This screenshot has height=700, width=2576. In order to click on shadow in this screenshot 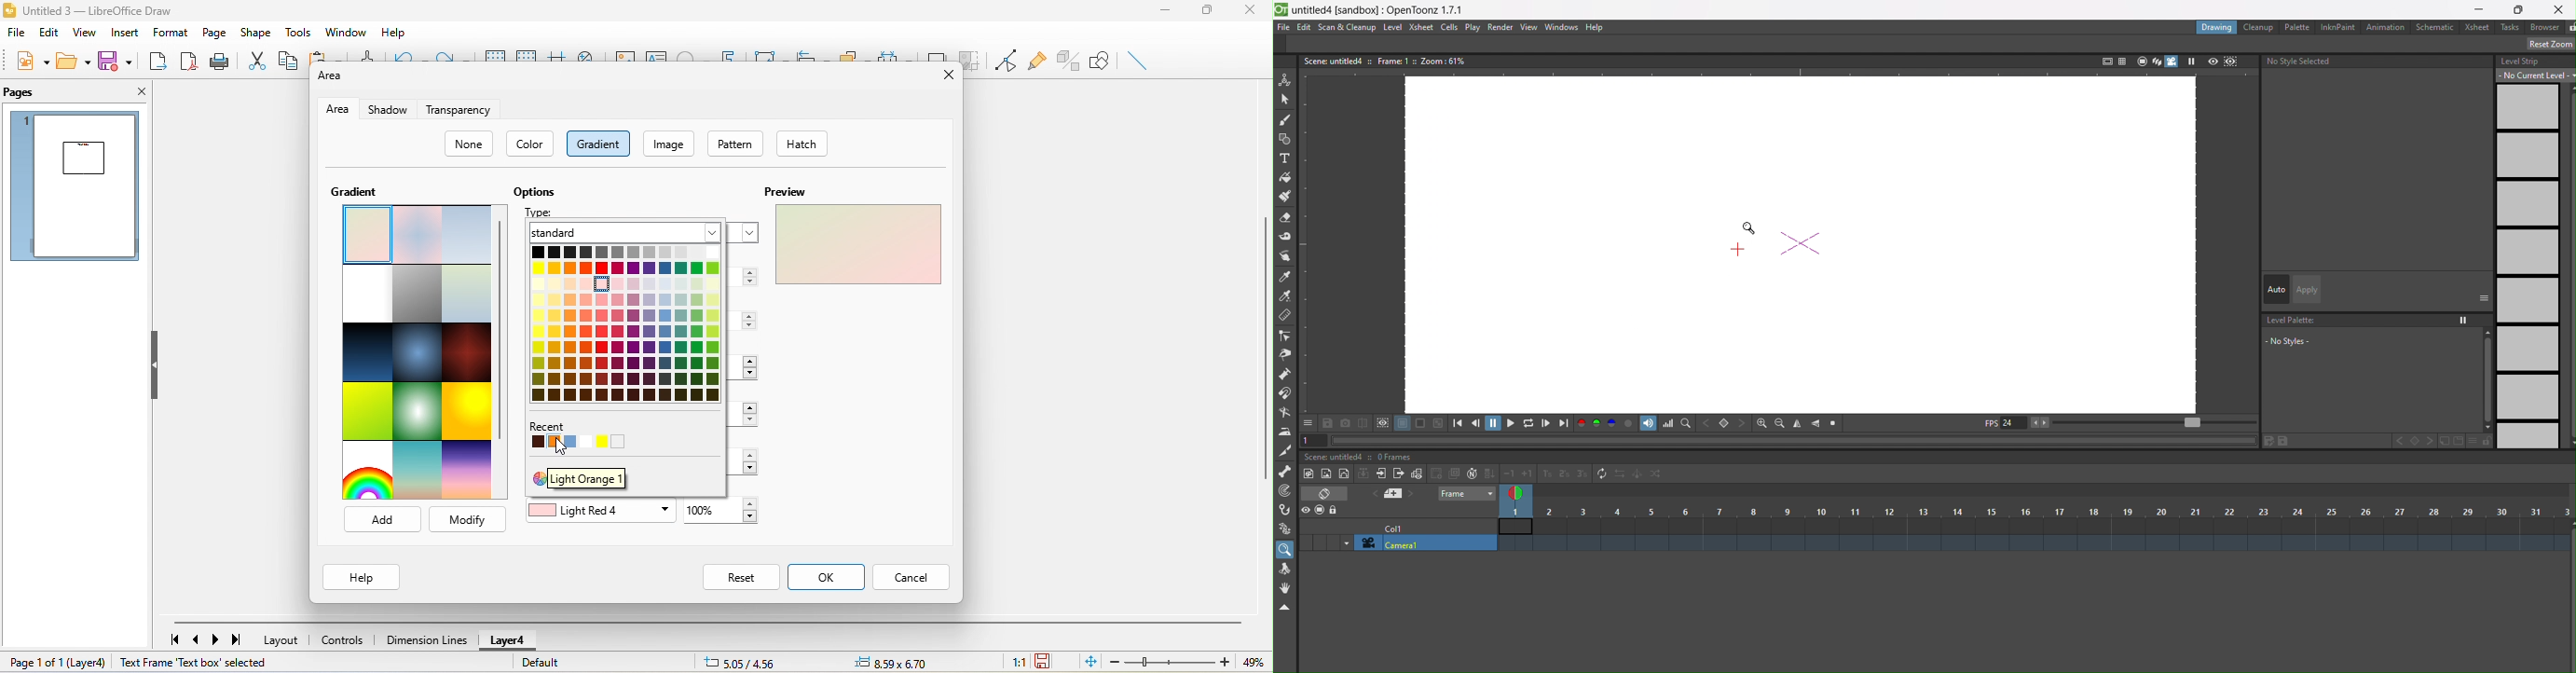, I will do `click(389, 108)`.